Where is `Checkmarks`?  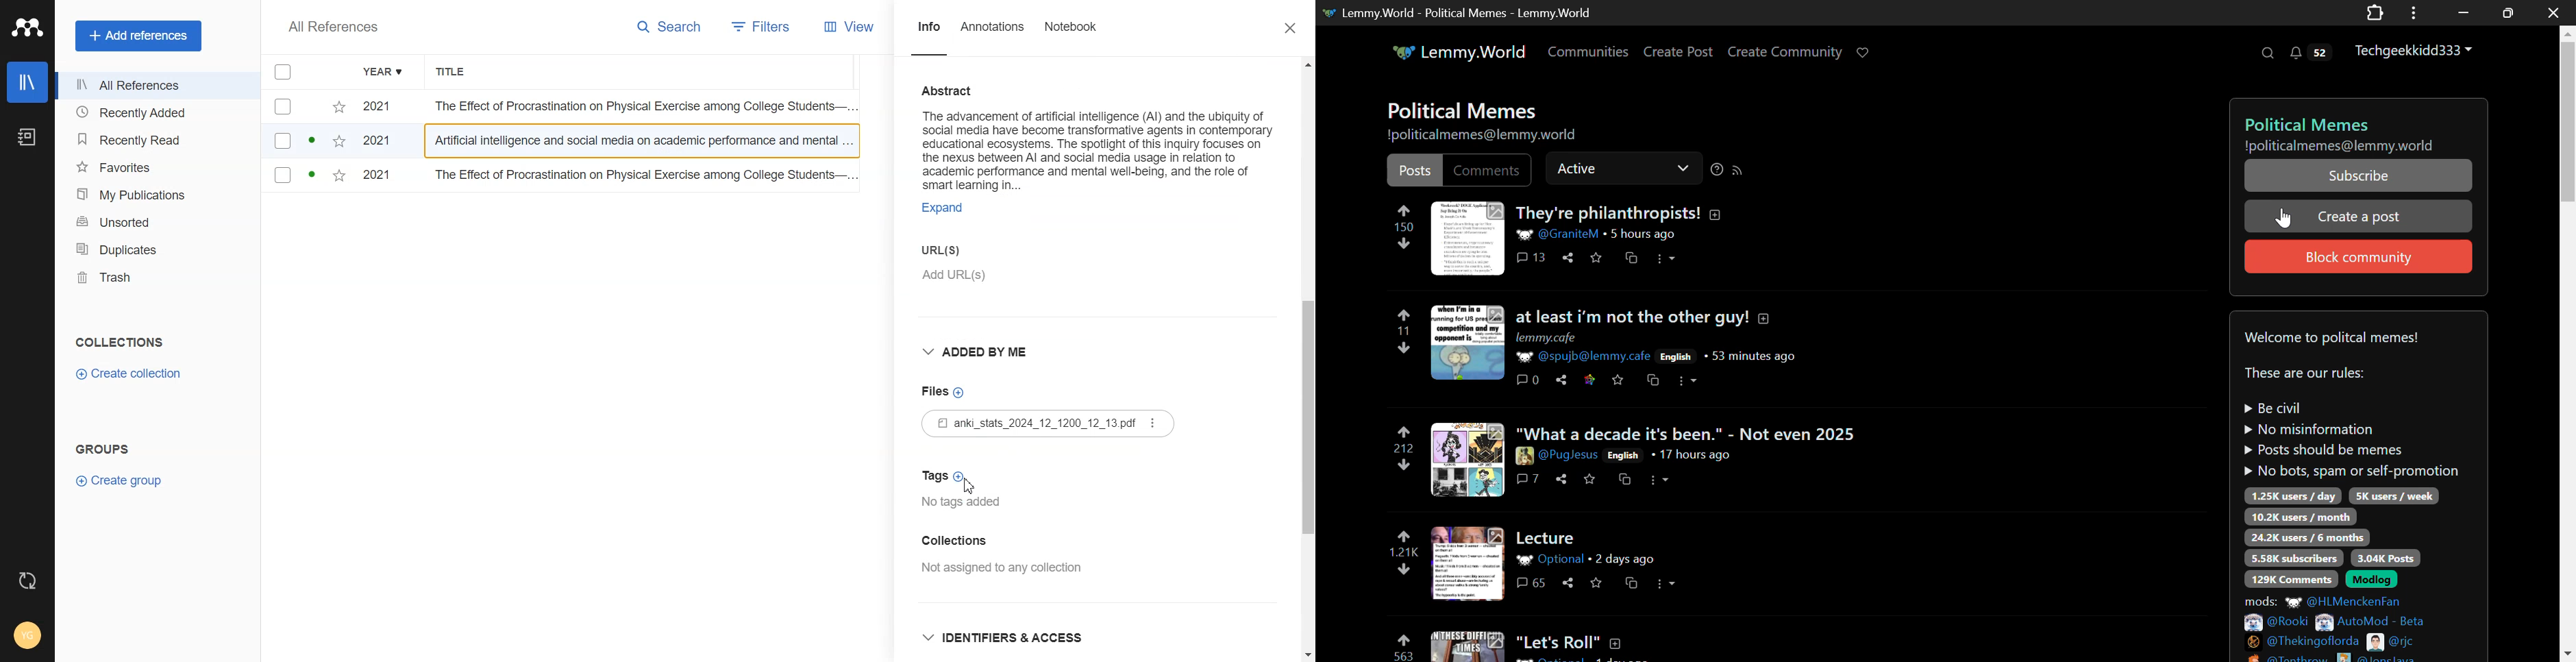
Checkmarks is located at coordinates (284, 73).